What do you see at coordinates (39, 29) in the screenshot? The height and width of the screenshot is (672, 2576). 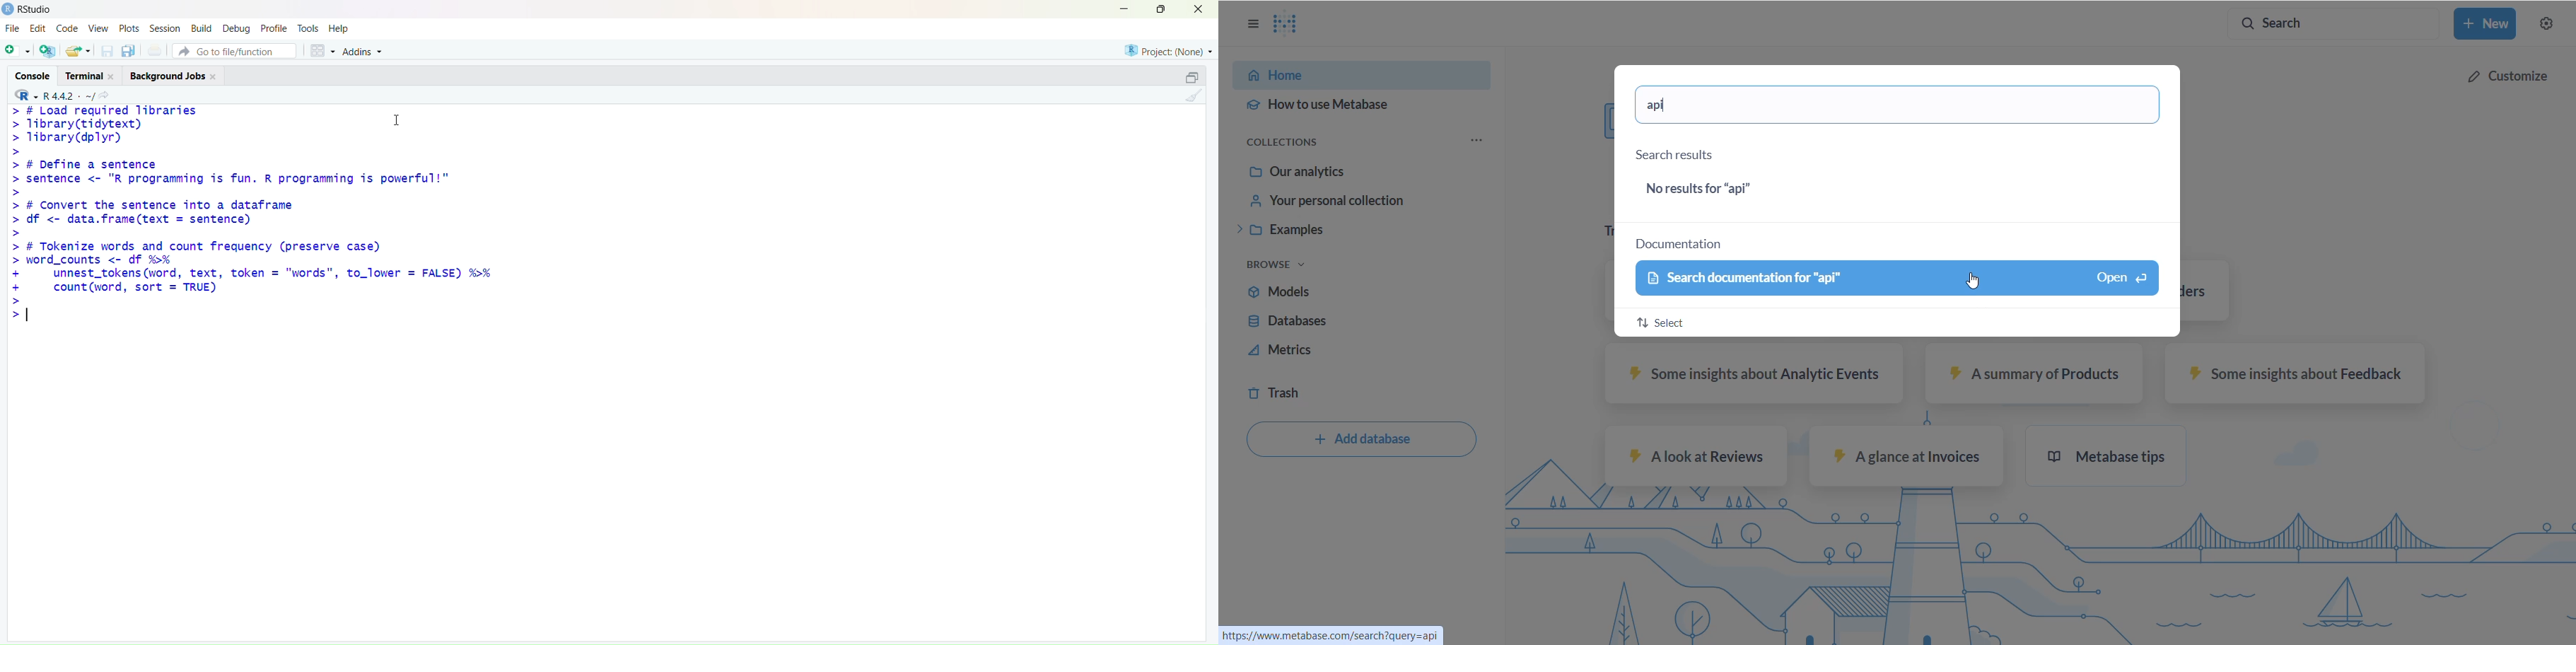 I see `Edit` at bounding box center [39, 29].